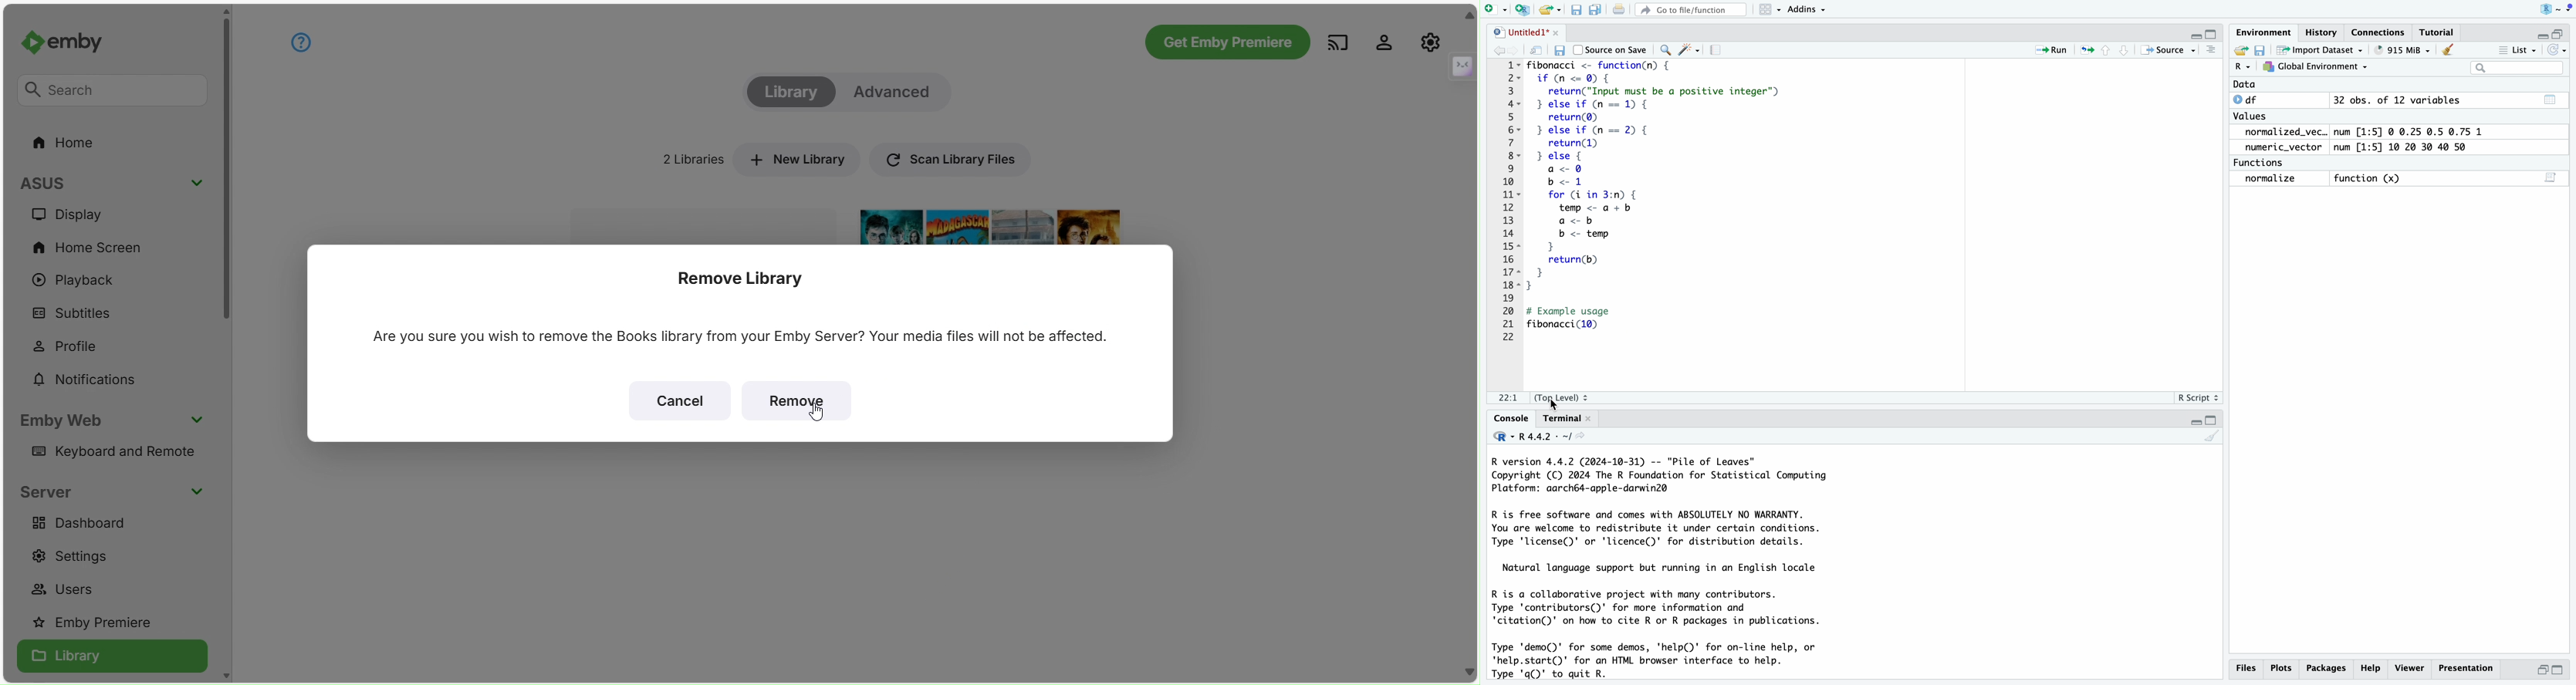 The width and height of the screenshot is (2576, 700). What do you see at coordinates (1538, 52) in the screenshot?
I see `show in new window` at bounding box center [1538, 52].